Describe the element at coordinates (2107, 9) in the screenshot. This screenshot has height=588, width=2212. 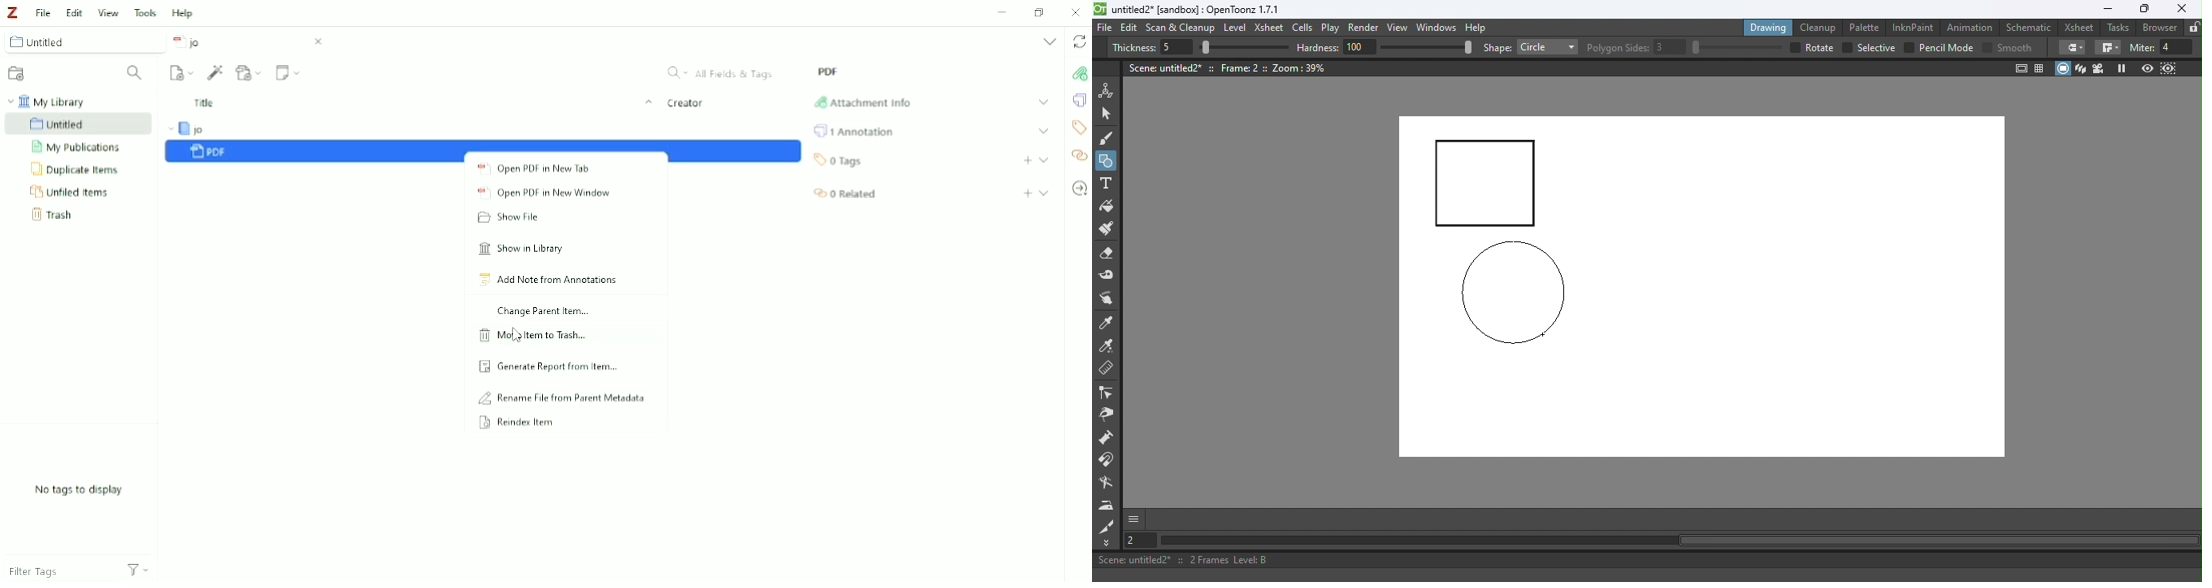
I see `Minimize` at that location.